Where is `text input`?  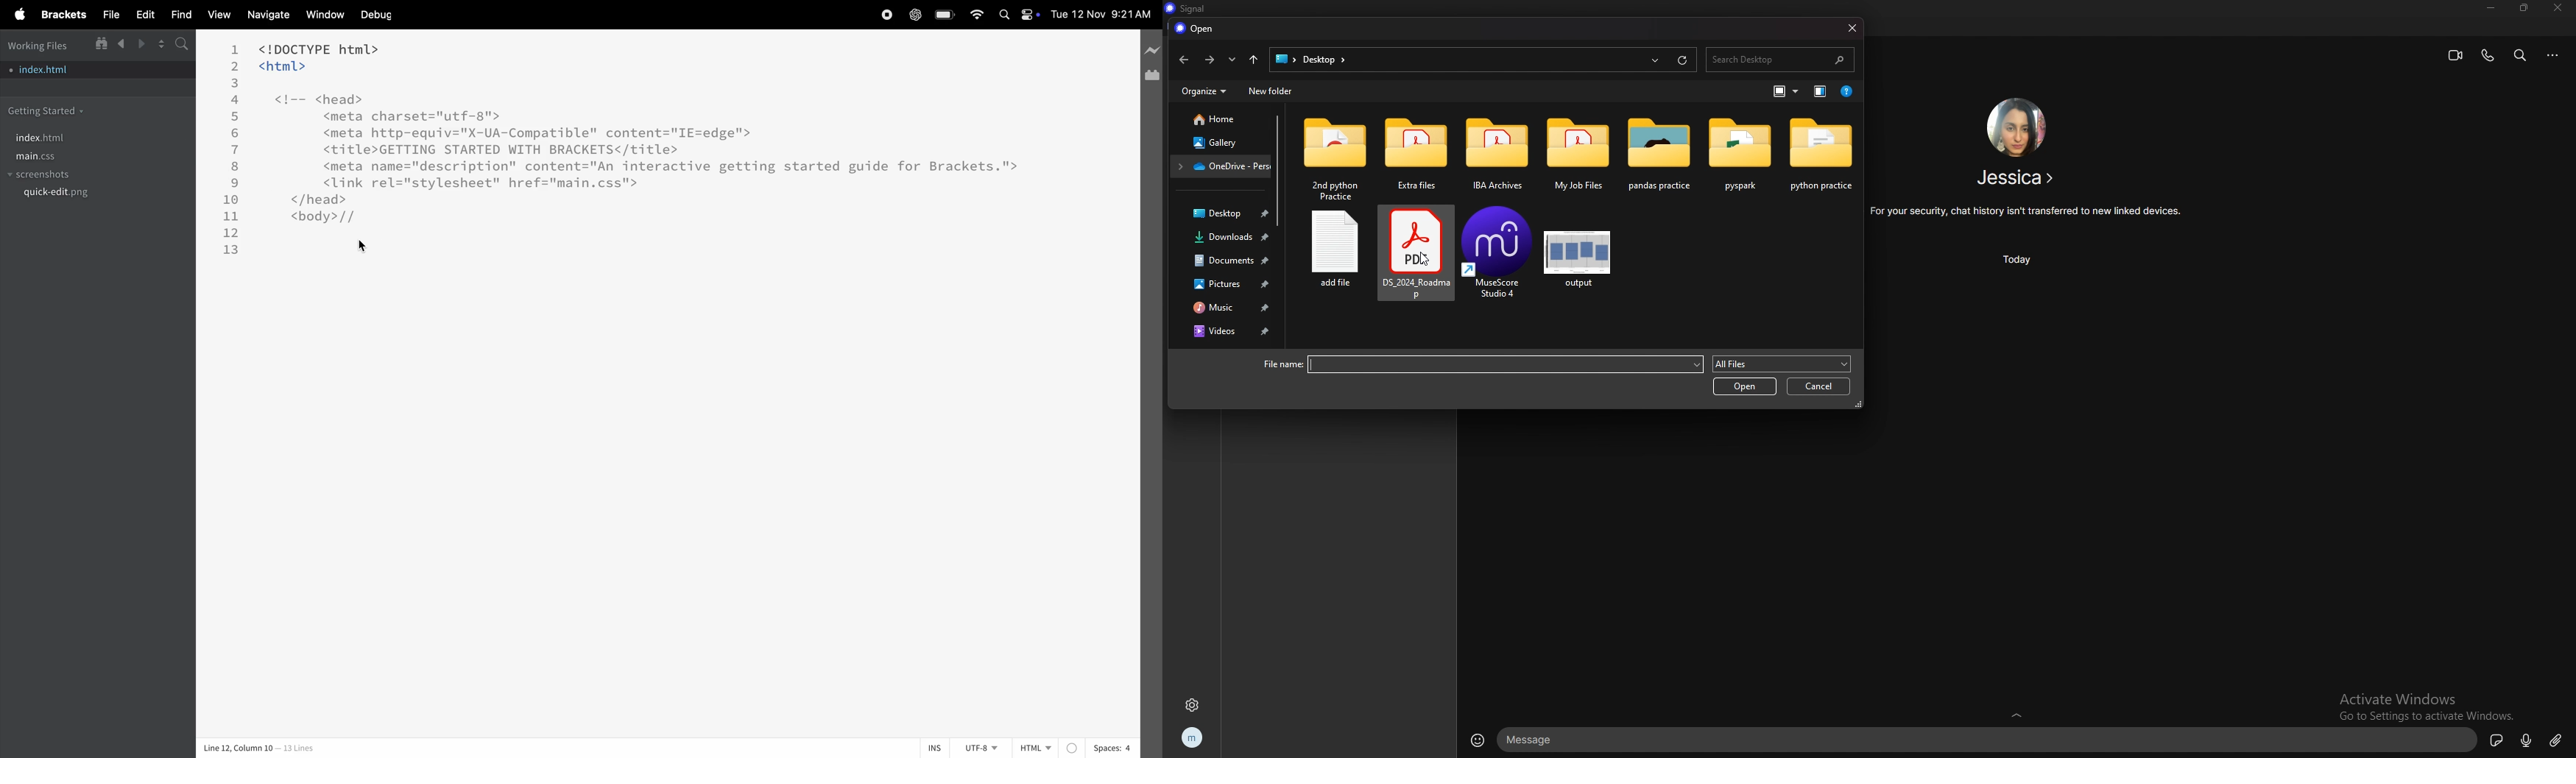
text input is located at coordinates (1989, 740).